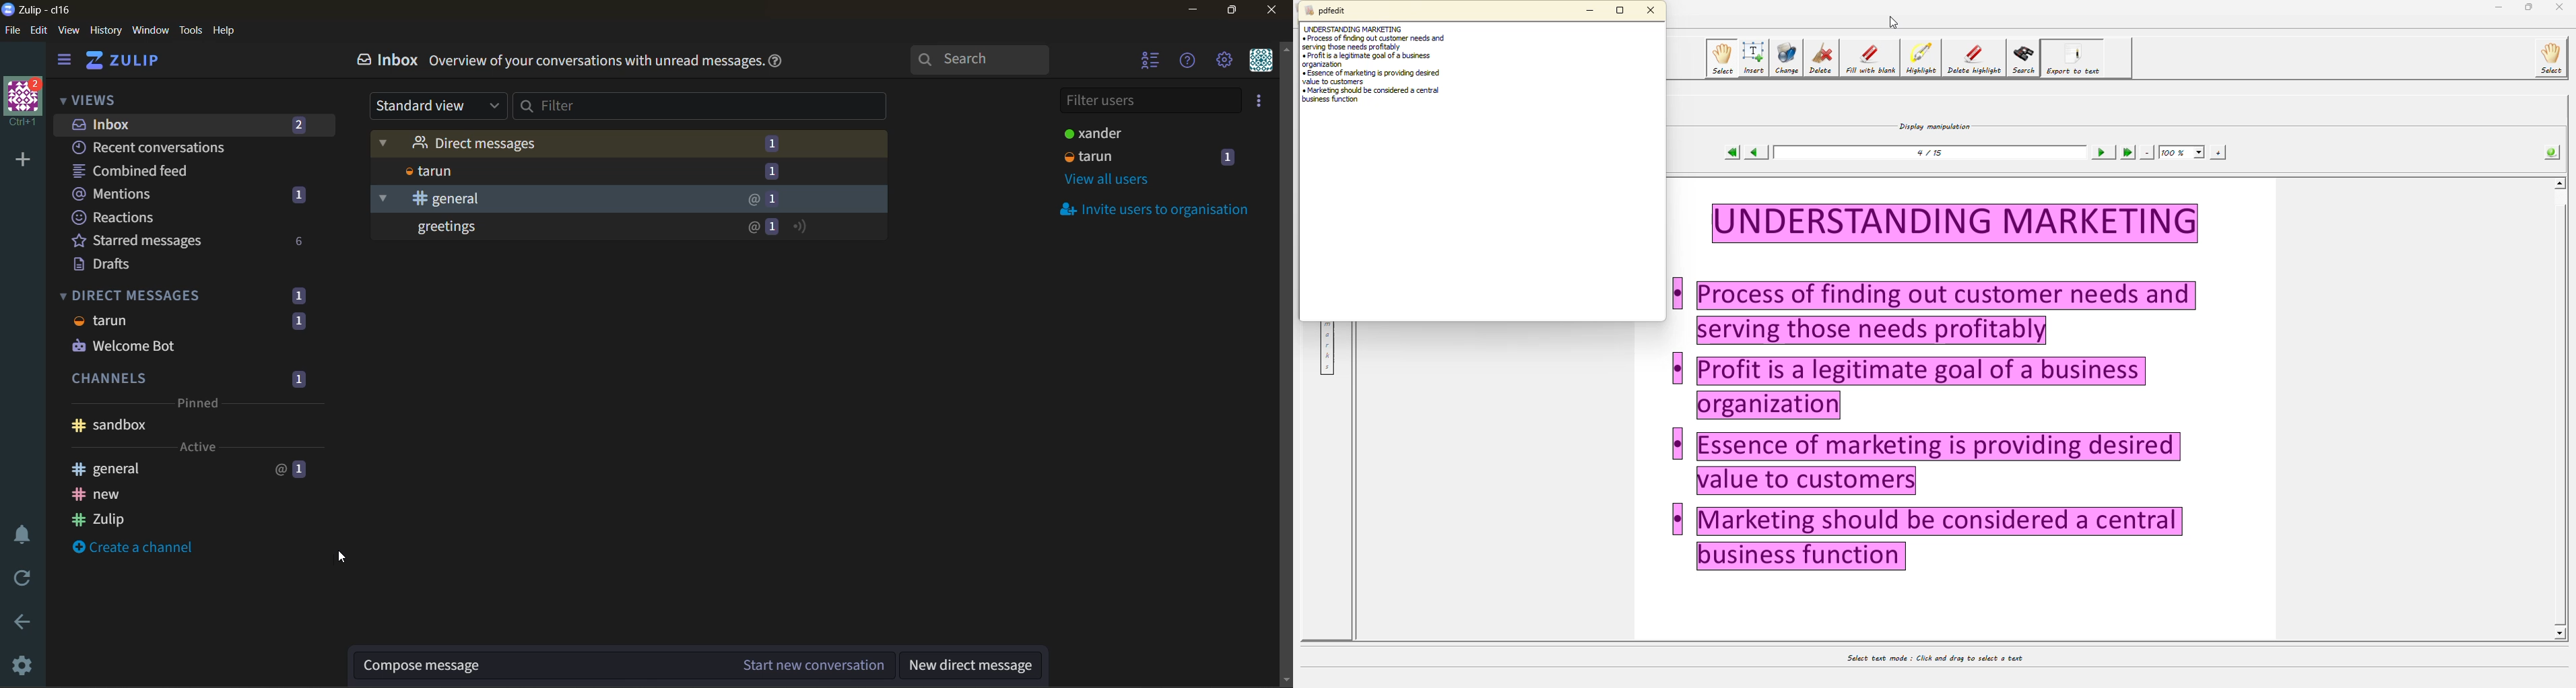 The width and height of the screenshot is (2576, 700). What do you see at coordinates (189, 469) in the screenshot?
I see `general` at bounding box center [189, 469].